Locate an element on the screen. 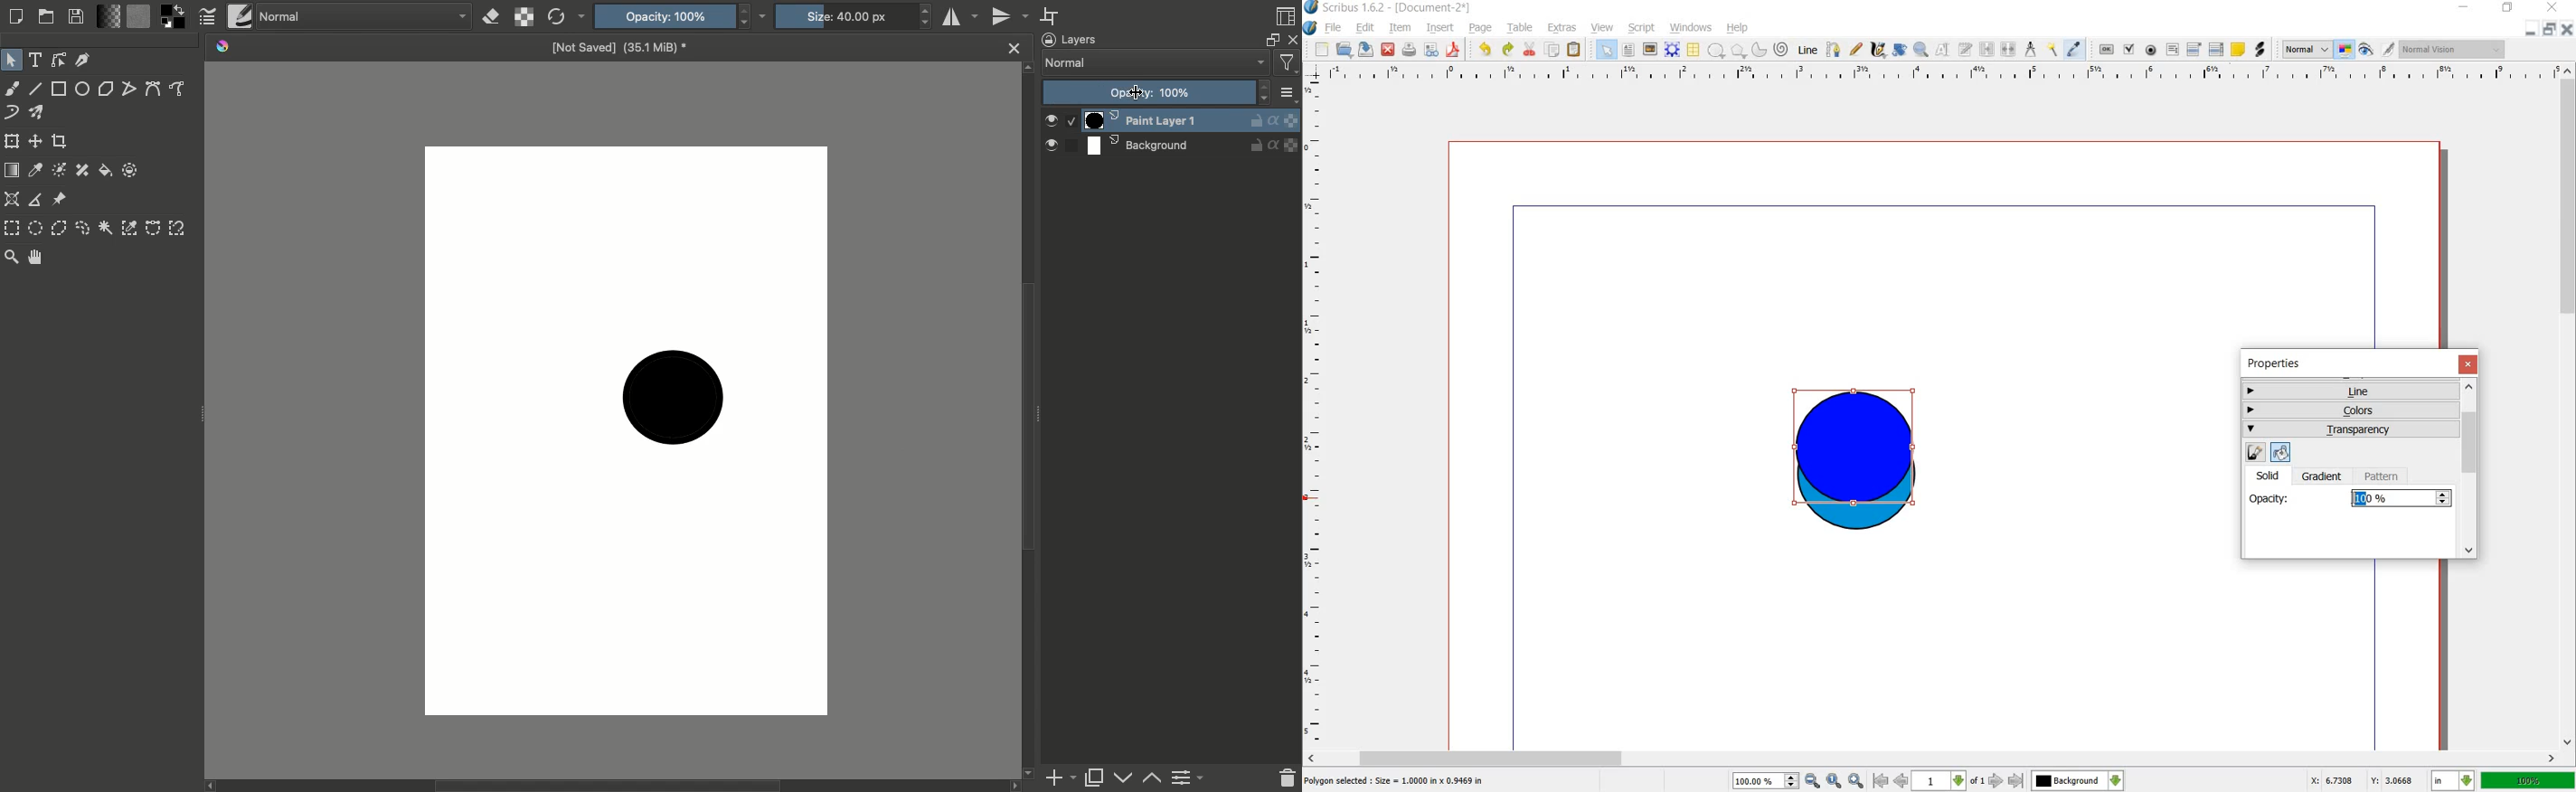  solid is located at coordinates (2274, 475).